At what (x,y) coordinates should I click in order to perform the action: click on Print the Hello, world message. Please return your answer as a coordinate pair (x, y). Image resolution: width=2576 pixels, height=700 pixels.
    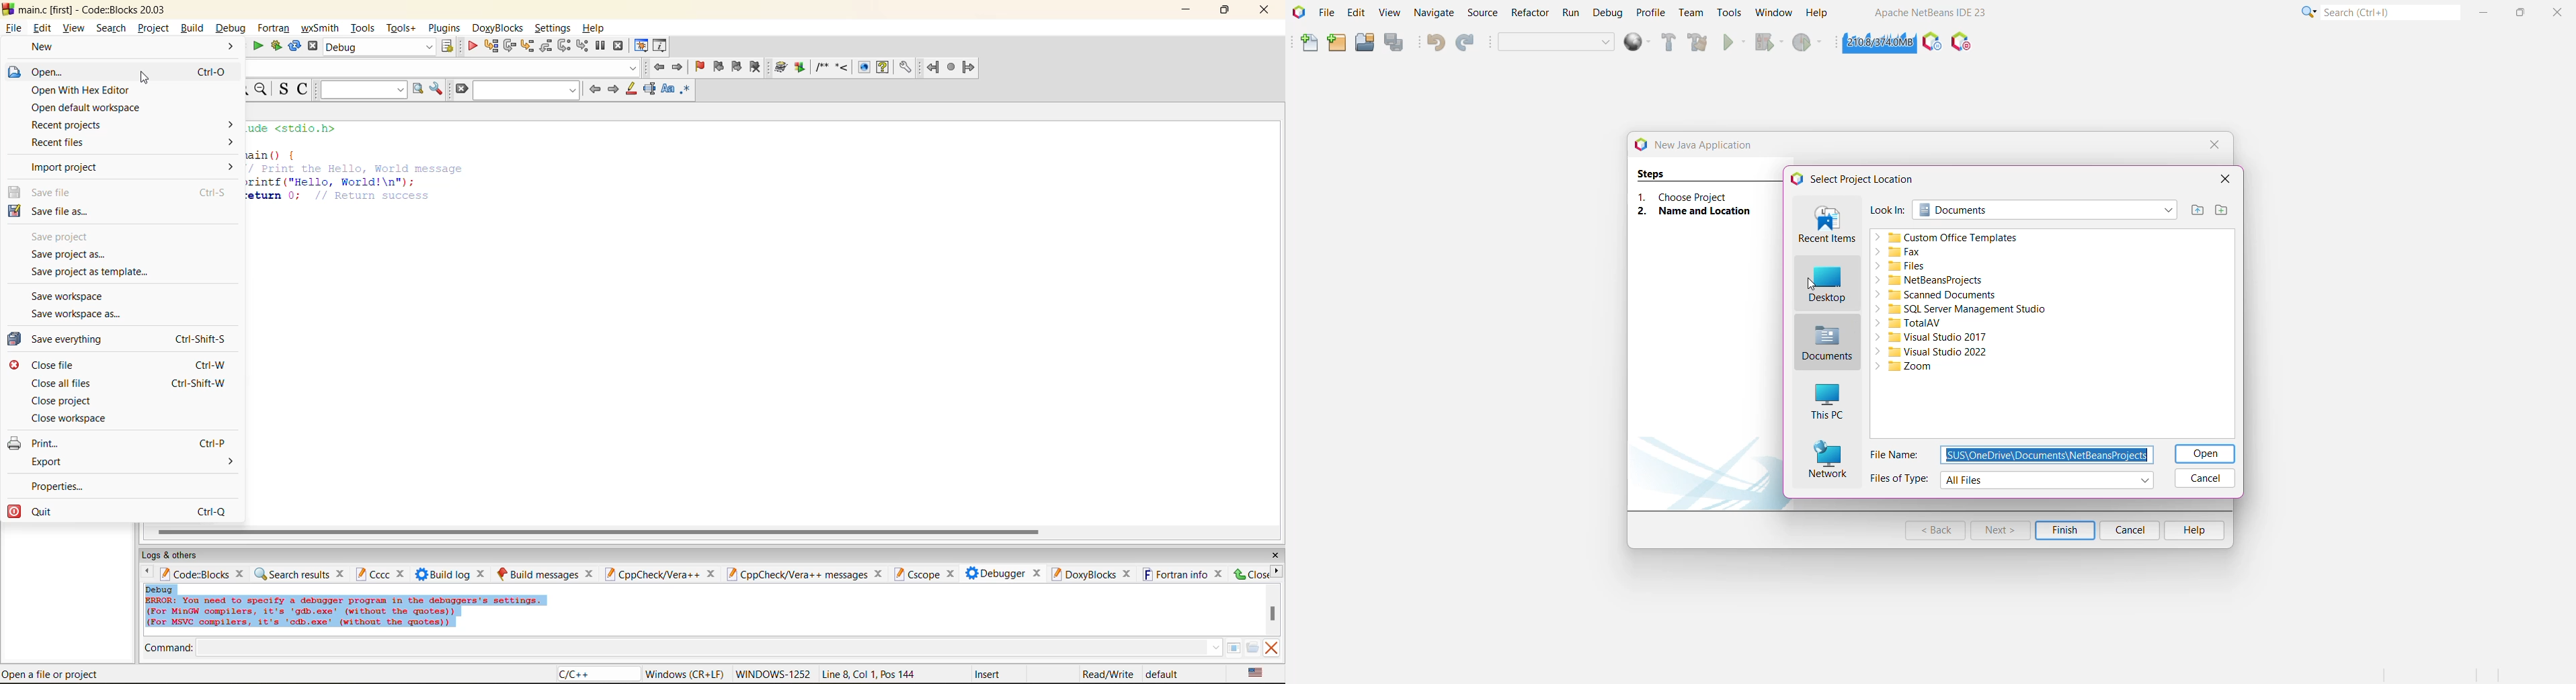
    Looking at the image, I should click on (355, 168).